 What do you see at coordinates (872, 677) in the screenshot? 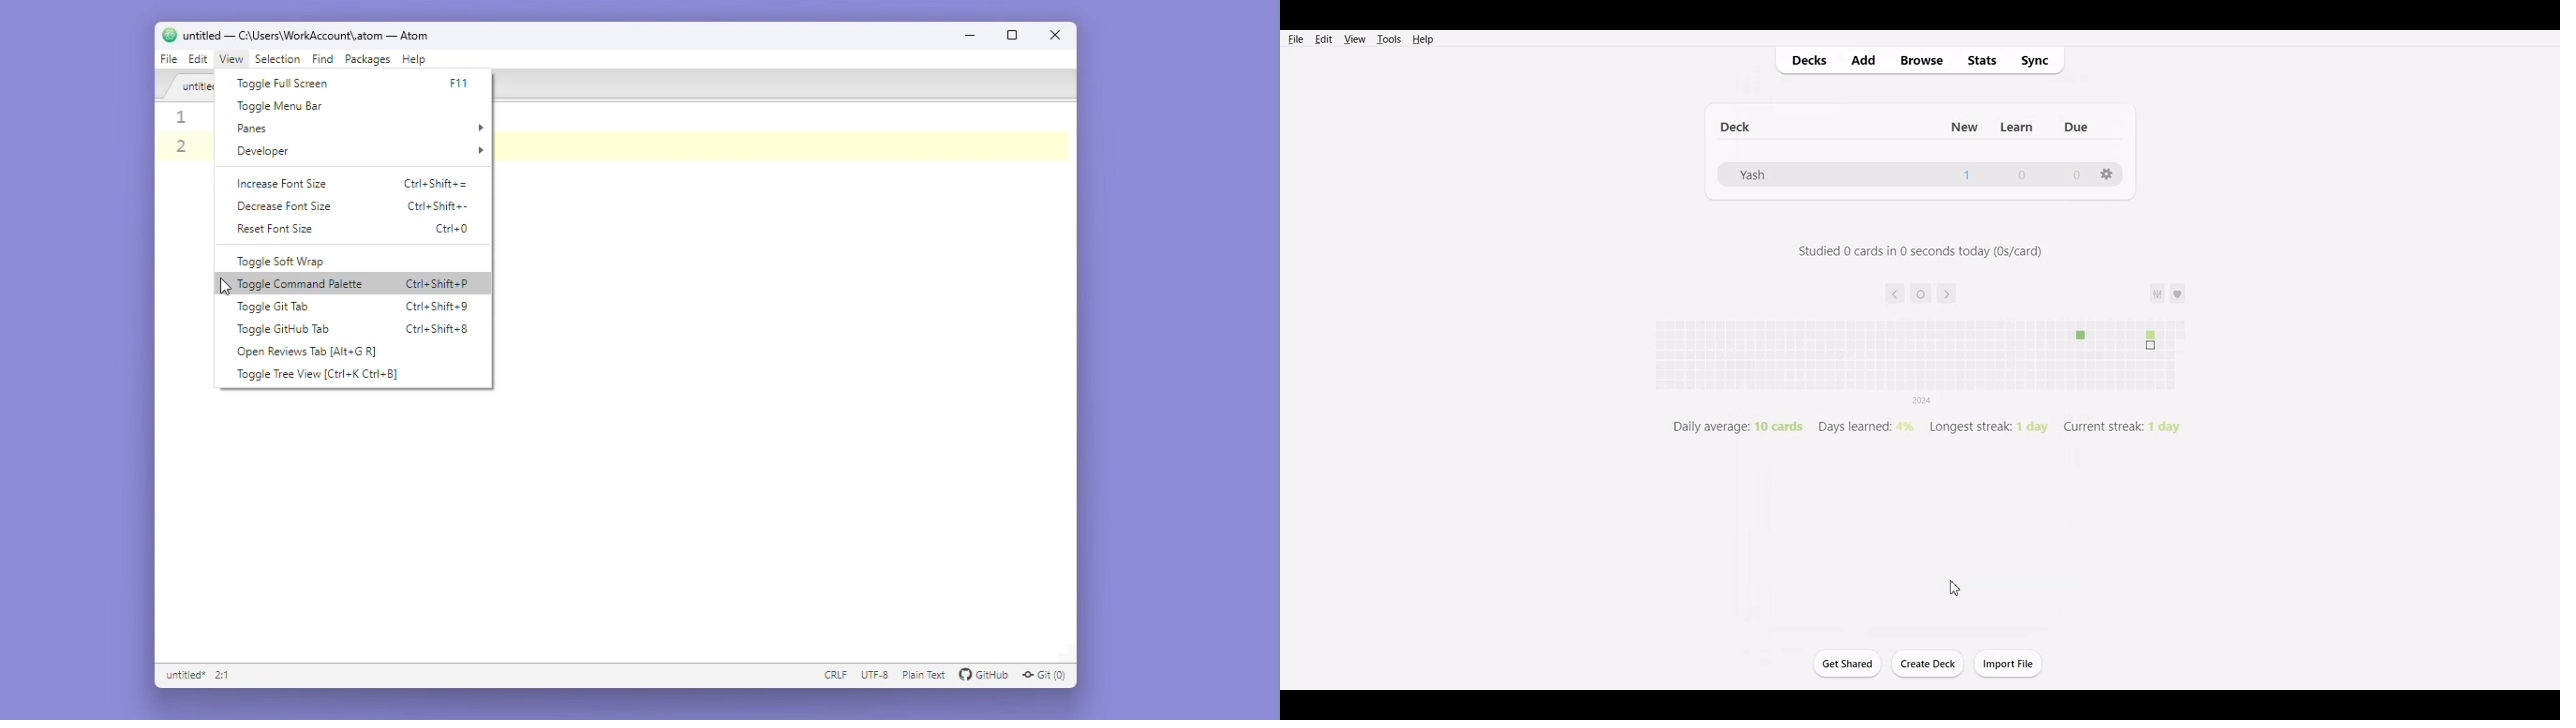
I see `UTF-8` at bounding box center [872, 677].